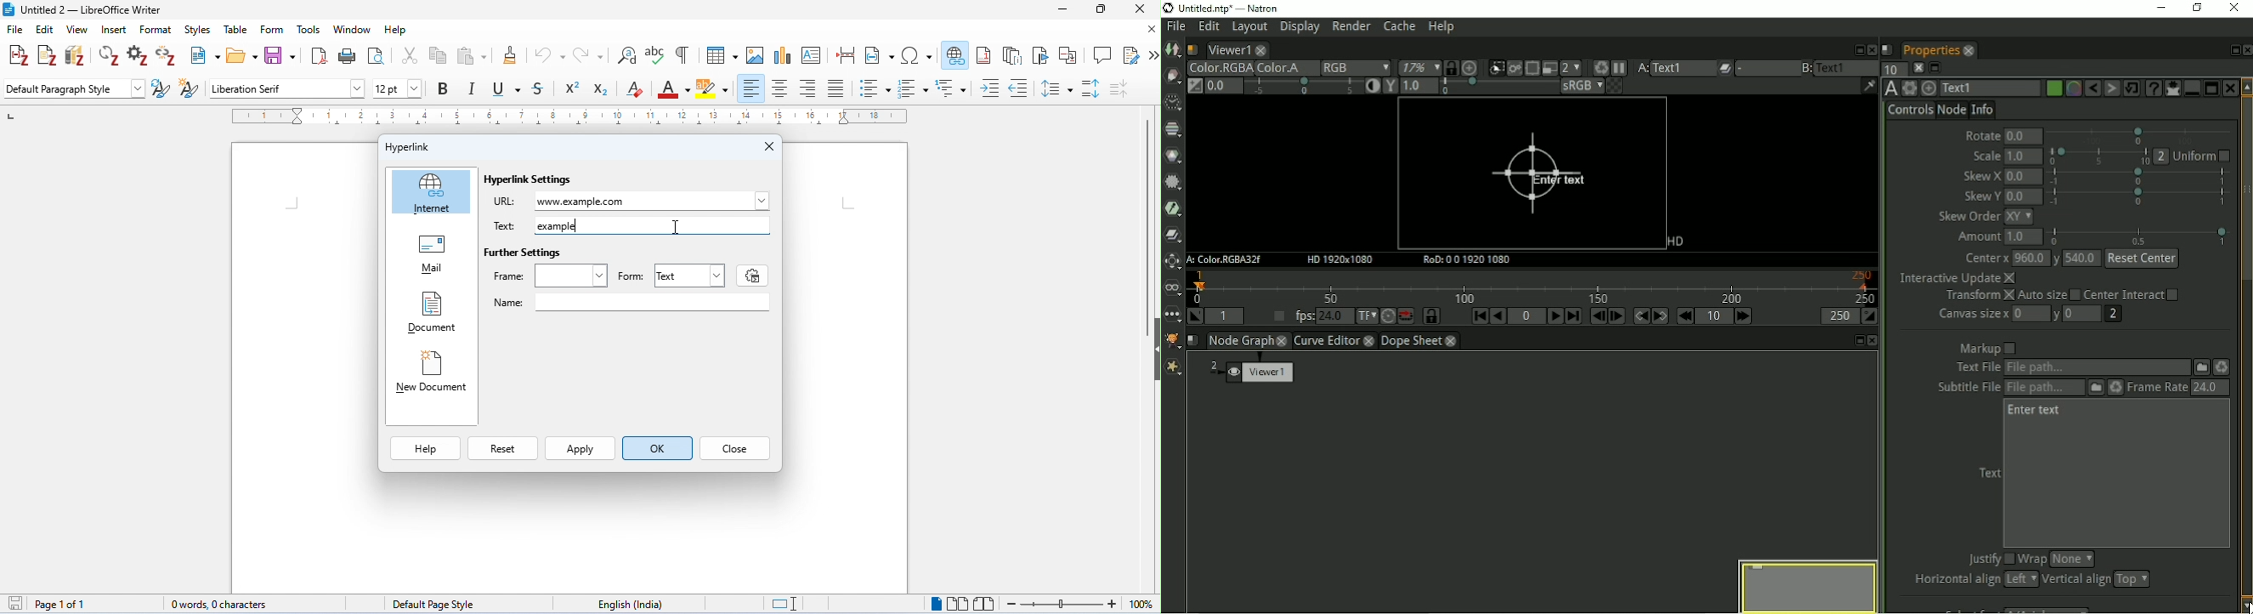 This screenshot has width=2268, height=616. What do you see at coordinates (396, 31) in the screenshot?
I see `help` at bounding box center [396, 31].